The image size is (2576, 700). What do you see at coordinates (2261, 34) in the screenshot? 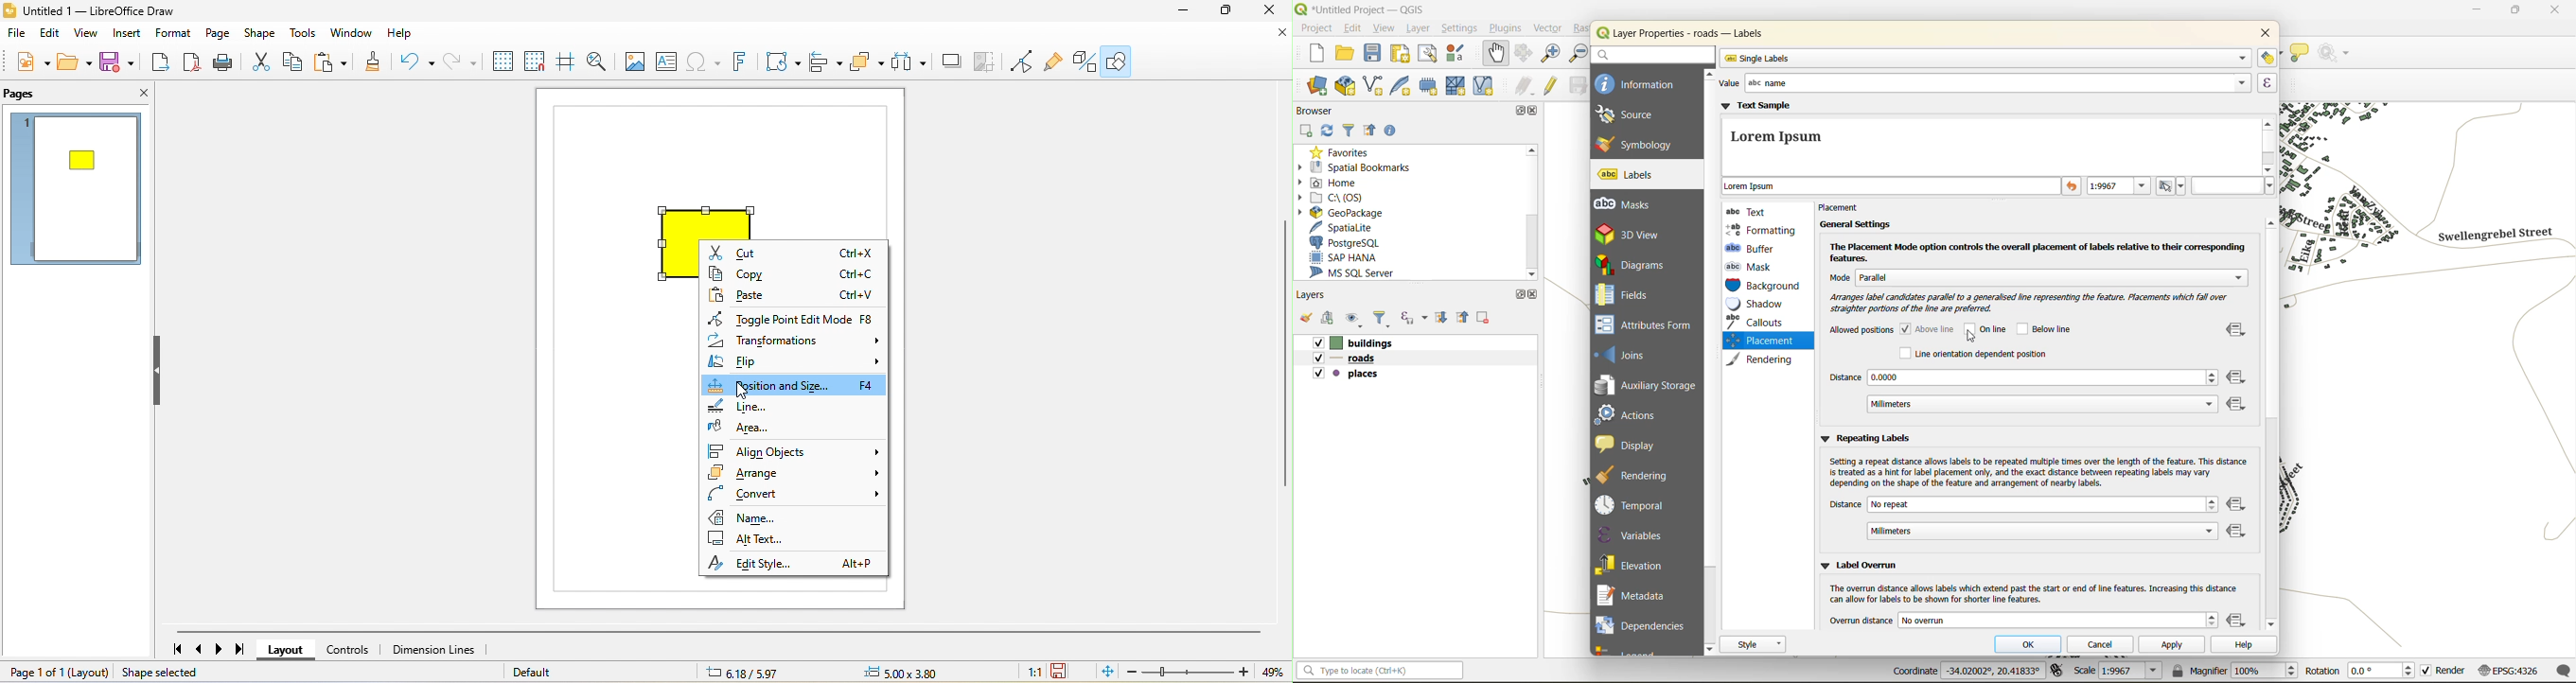
I see `close` at bounding box center [2261, 34].